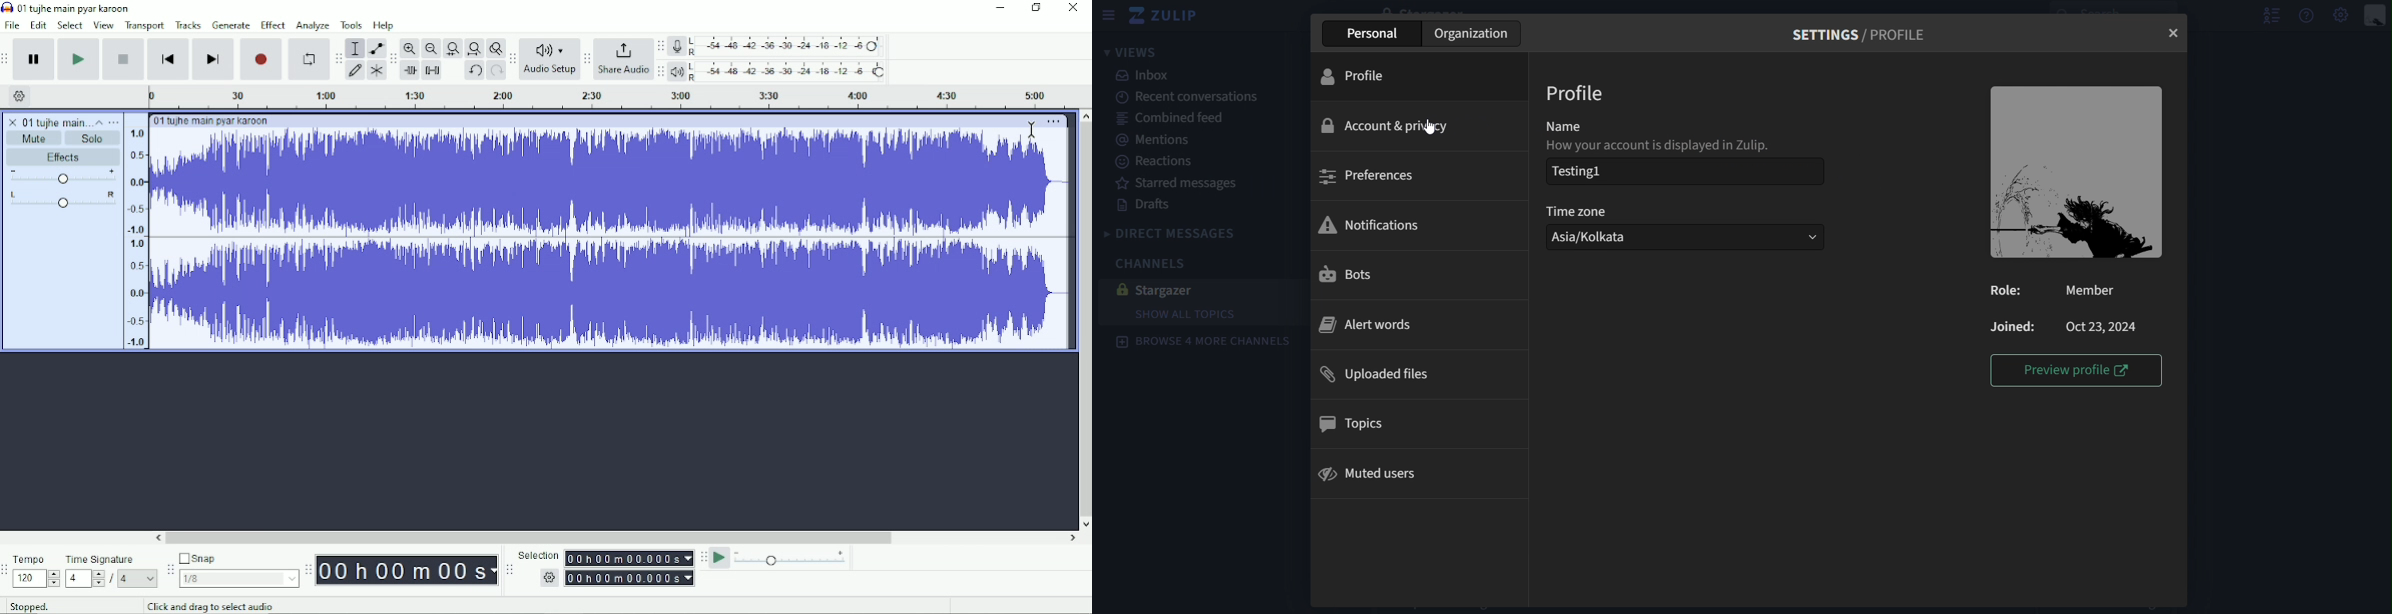  What do you see at coordinates (452, 48) in the screenshot?
I see `Fit selection to width` at bounding box center [452, 48].